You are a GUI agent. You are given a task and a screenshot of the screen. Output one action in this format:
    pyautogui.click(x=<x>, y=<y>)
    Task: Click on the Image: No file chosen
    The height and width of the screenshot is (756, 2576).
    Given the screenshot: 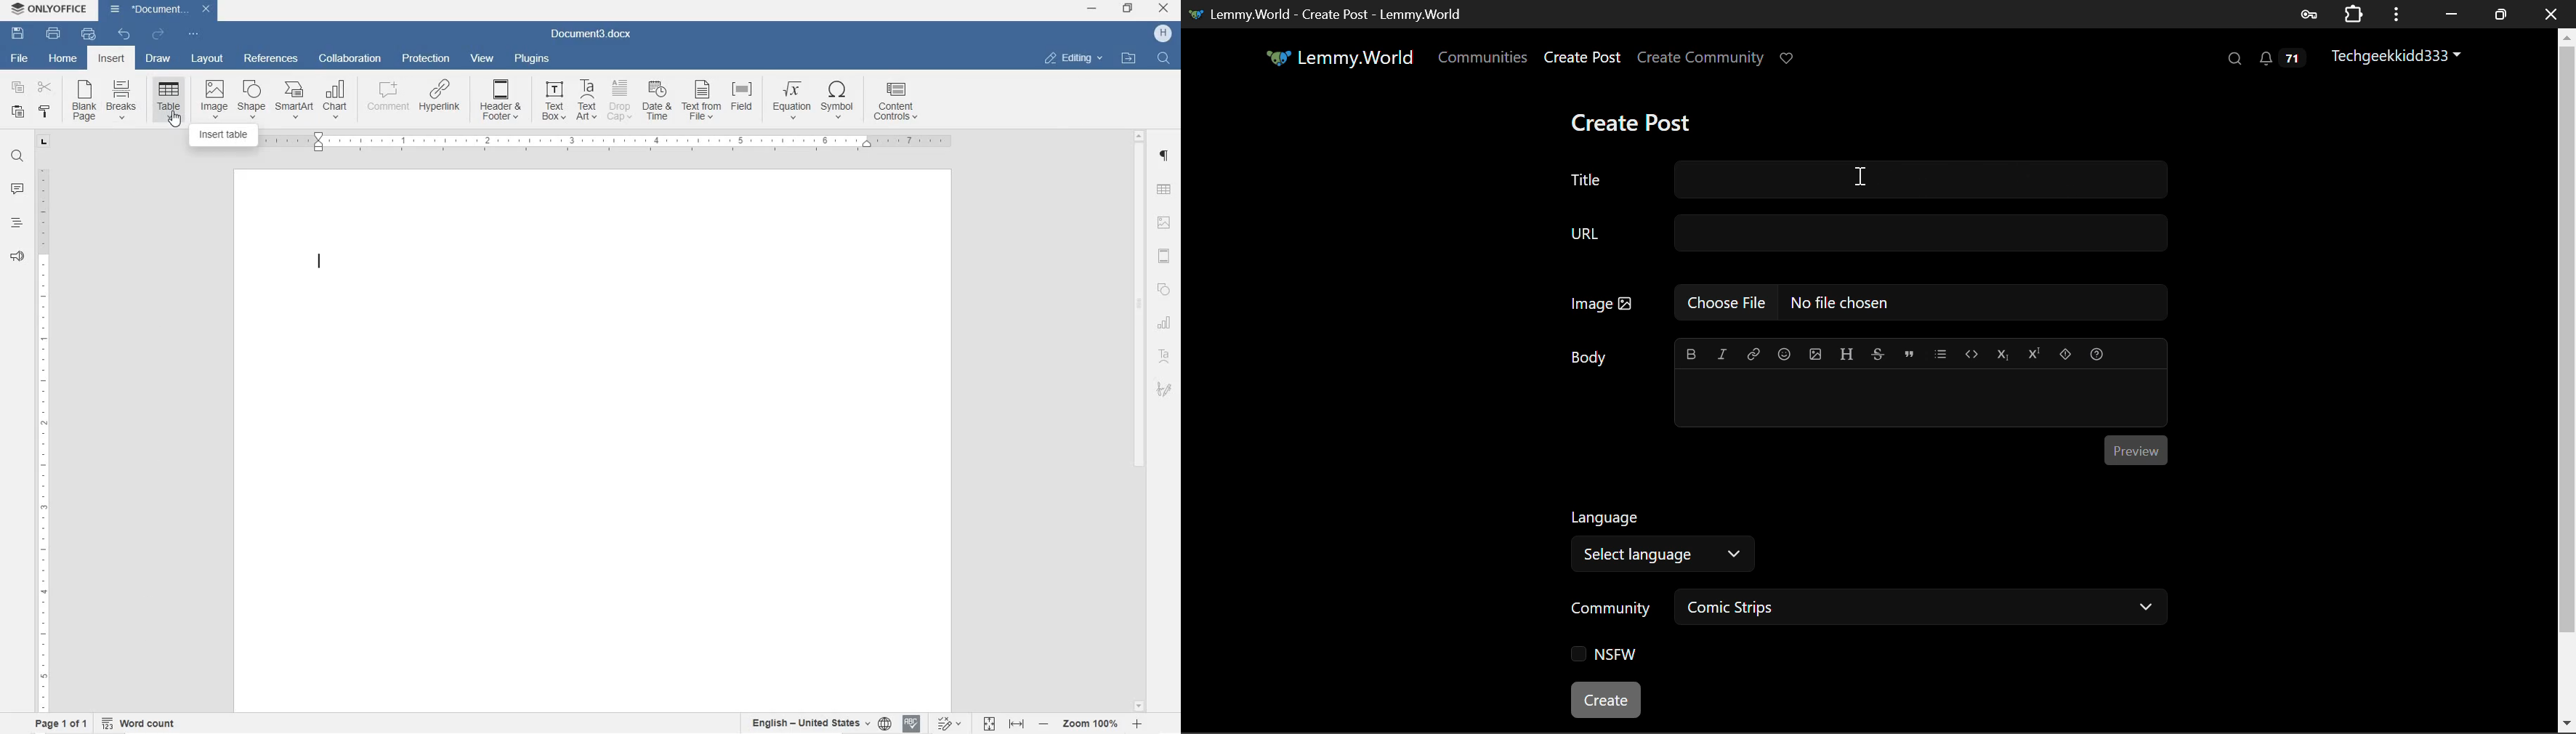 What is the action you would take?
    pyautogui.click(x=1867, y=300)
    